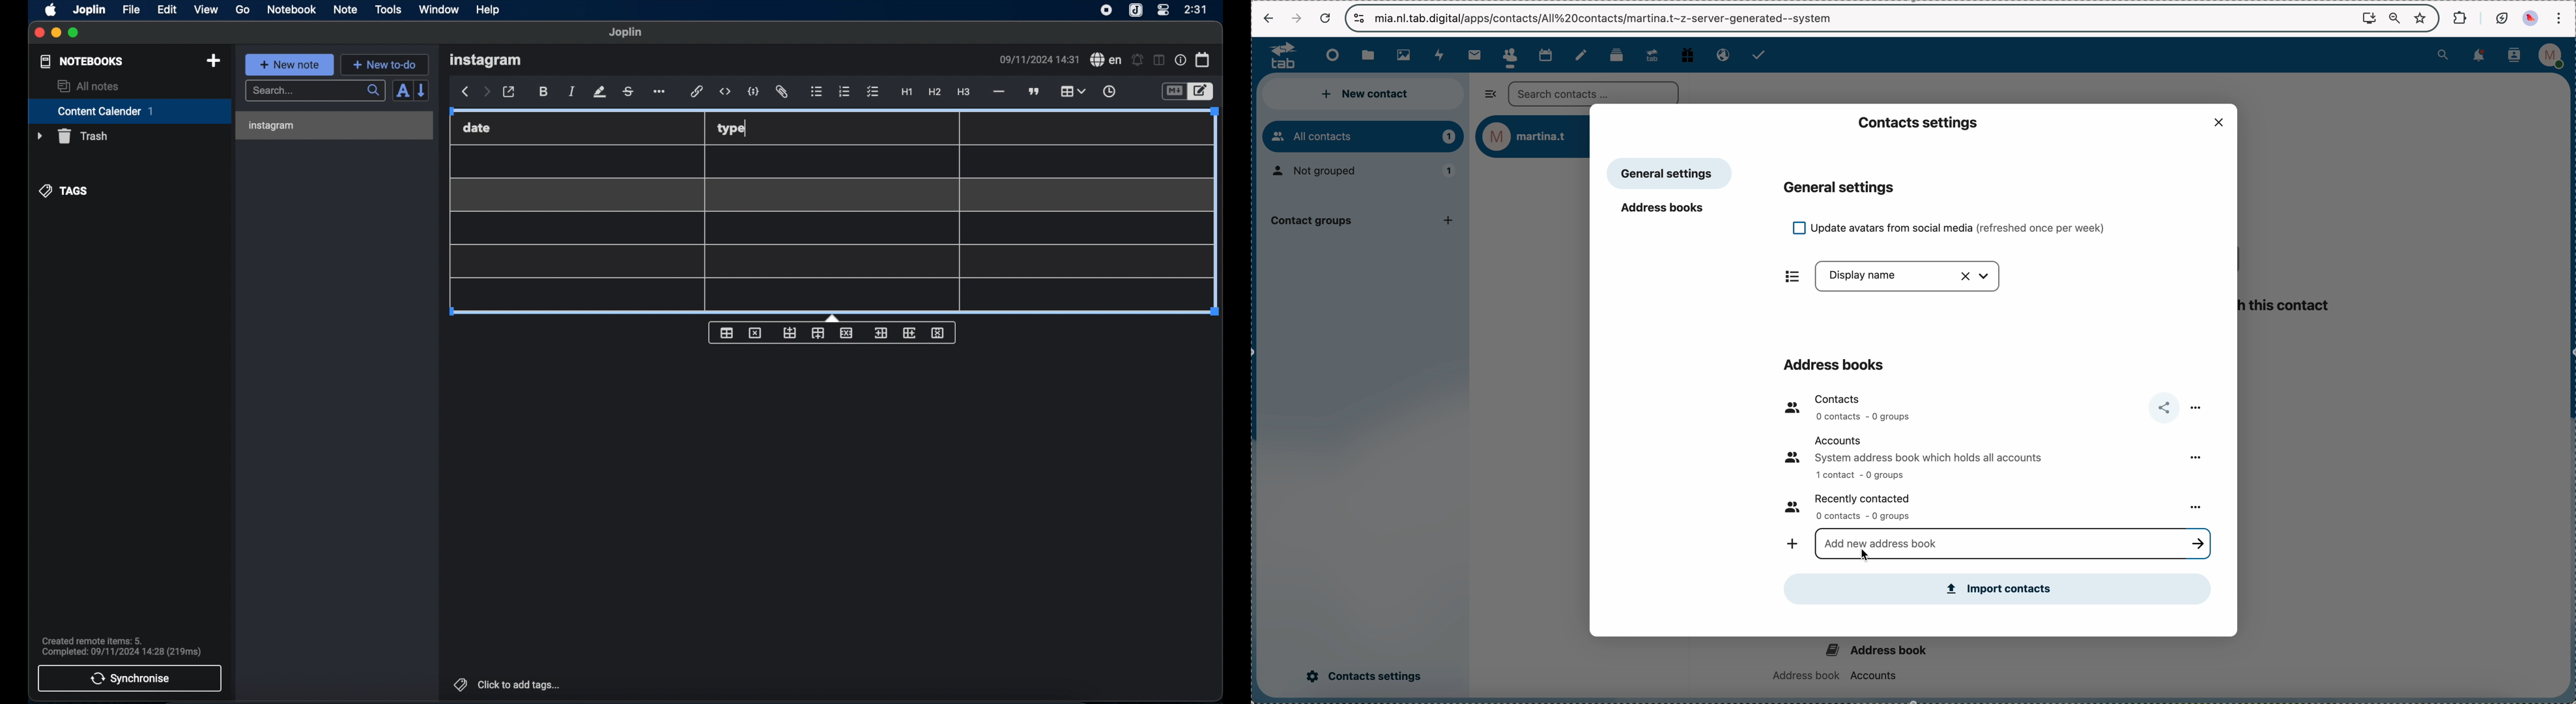 The image size is (2576, 728). Describe the element at coordinates (846, 332) in the screenshot. I see `delete row` at that location.